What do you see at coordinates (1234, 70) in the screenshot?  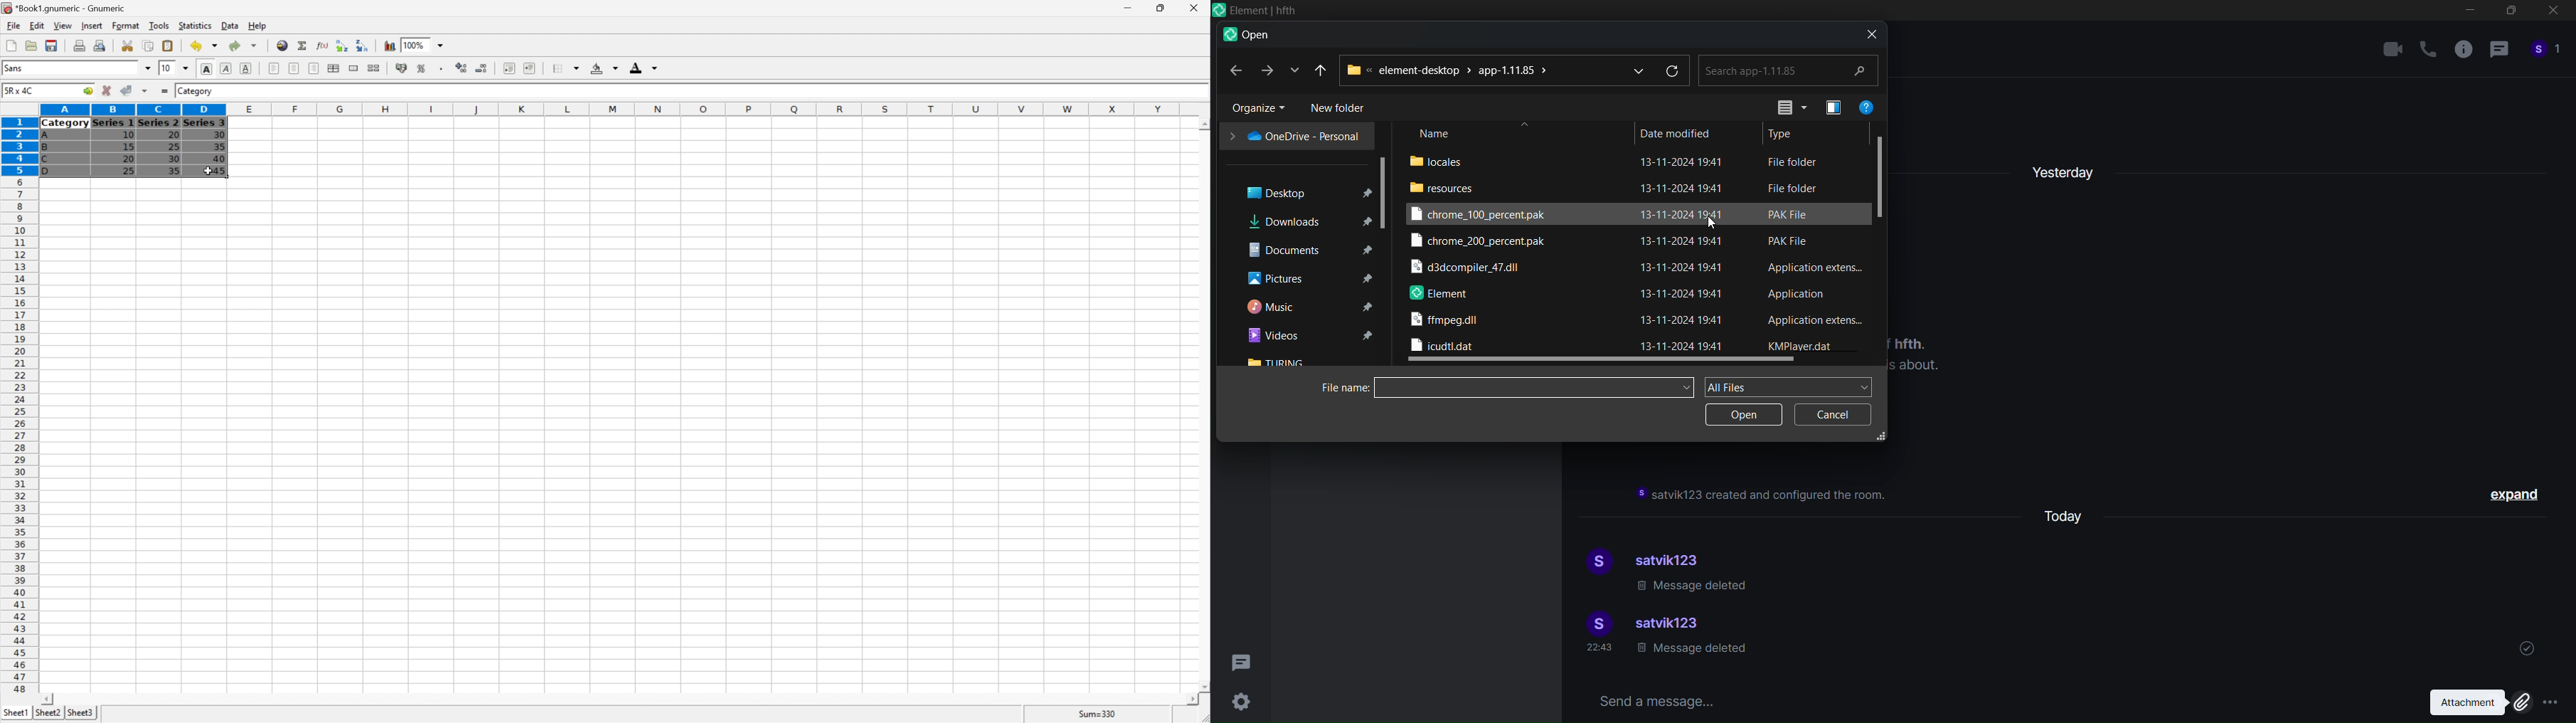 I see `back` at bounding box center [1234, 70].